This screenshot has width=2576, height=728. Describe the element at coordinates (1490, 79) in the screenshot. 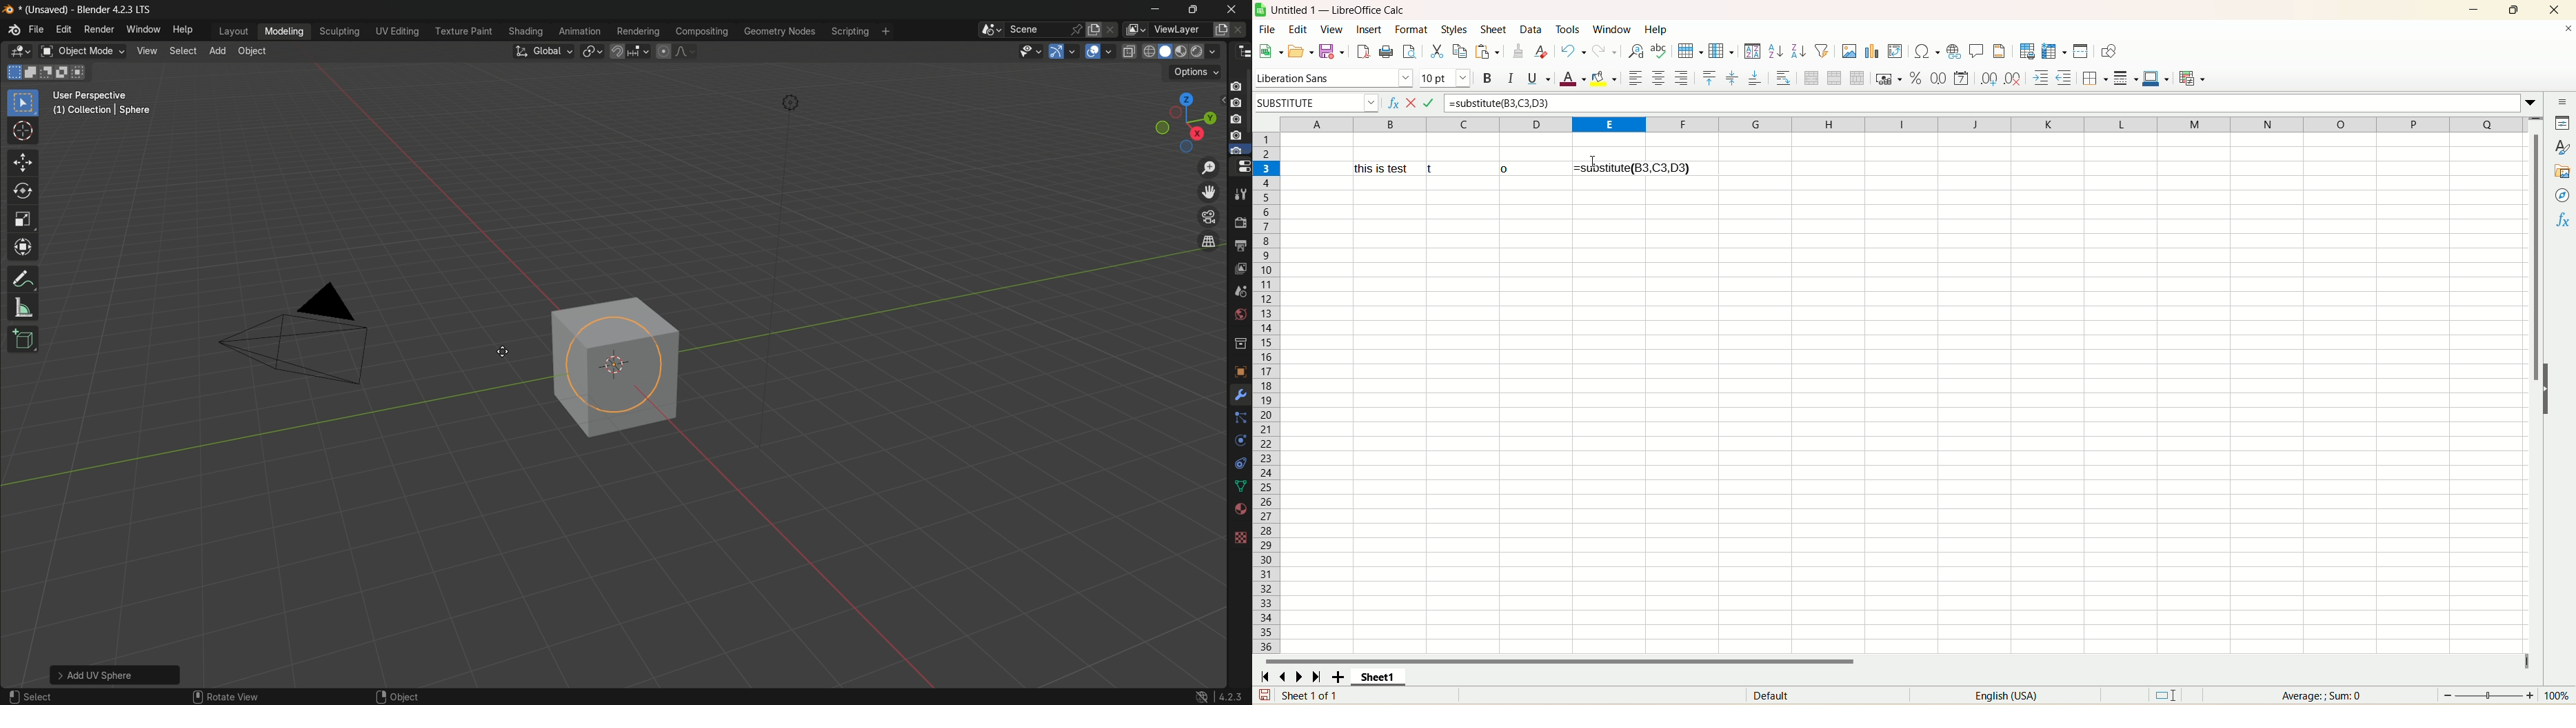

I see `bold` at that location.